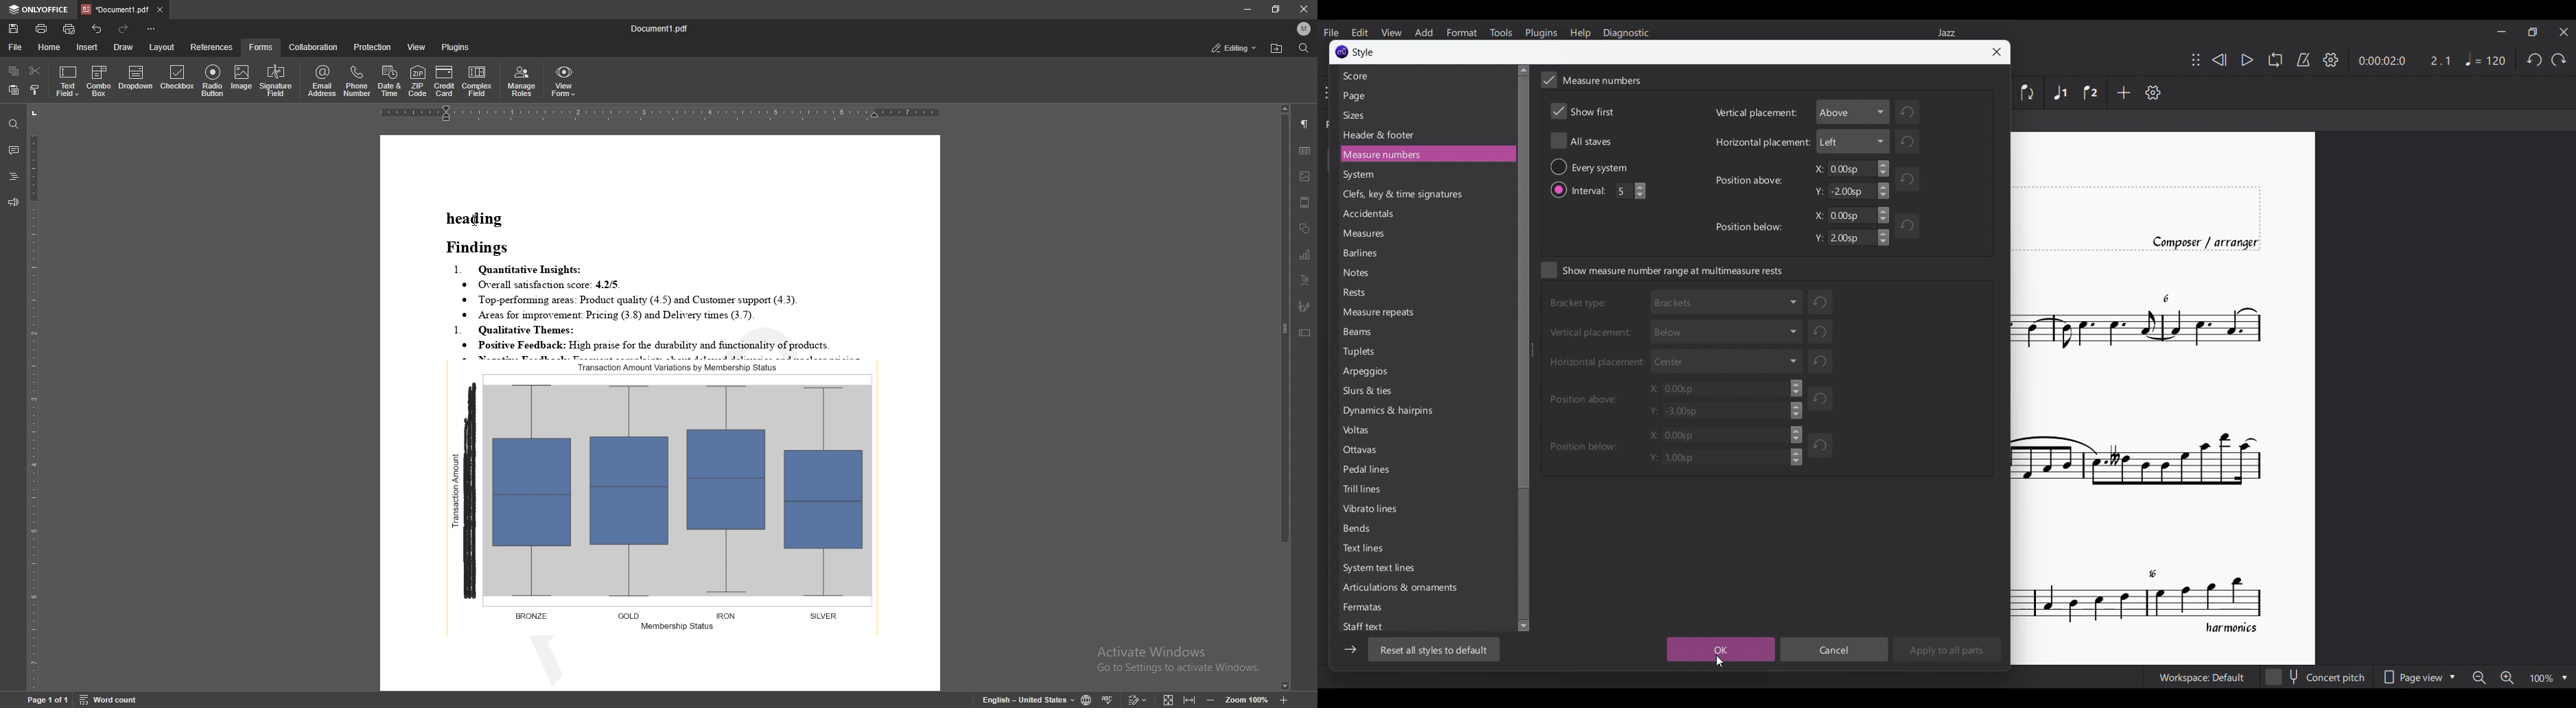  What do you see at coordinates (100, 80) in the screenshot?
I see `combo box` at bounding box center [100, 80].